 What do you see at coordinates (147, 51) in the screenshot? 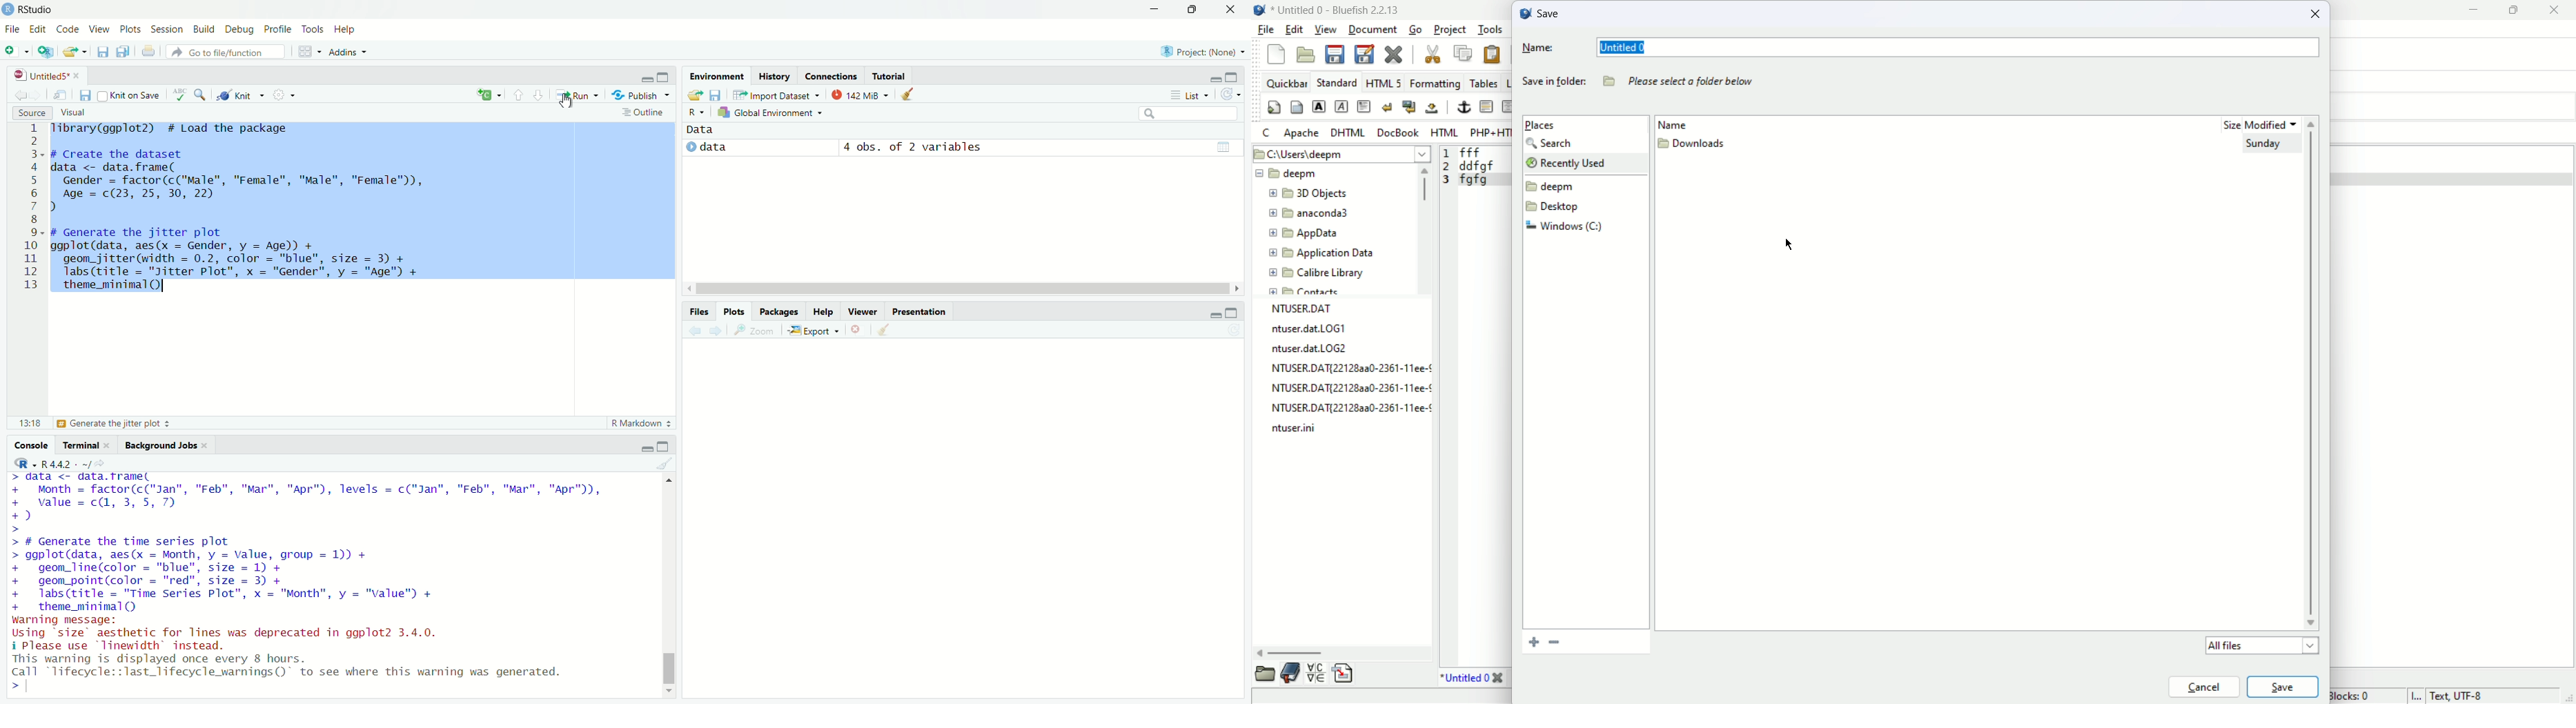
I see `print the file` at bounding box center [147, 51].